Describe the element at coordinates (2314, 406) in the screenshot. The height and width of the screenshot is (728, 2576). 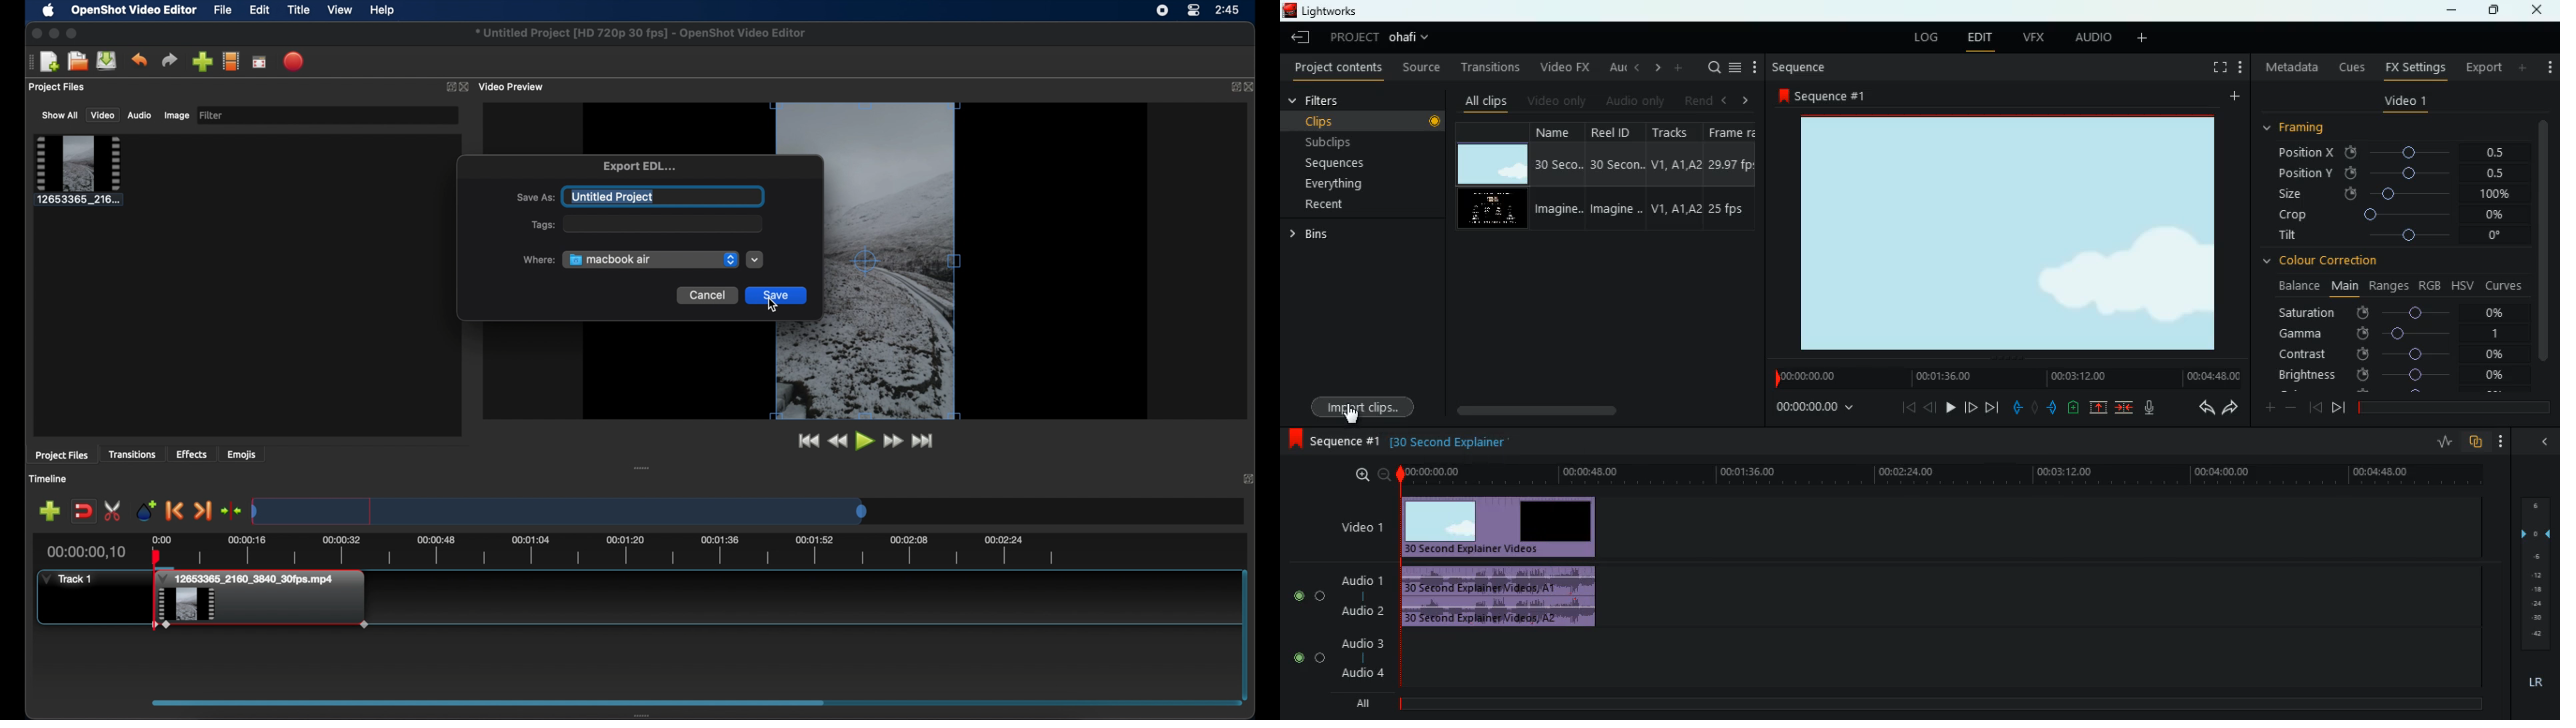
I see `beggining` at that location.